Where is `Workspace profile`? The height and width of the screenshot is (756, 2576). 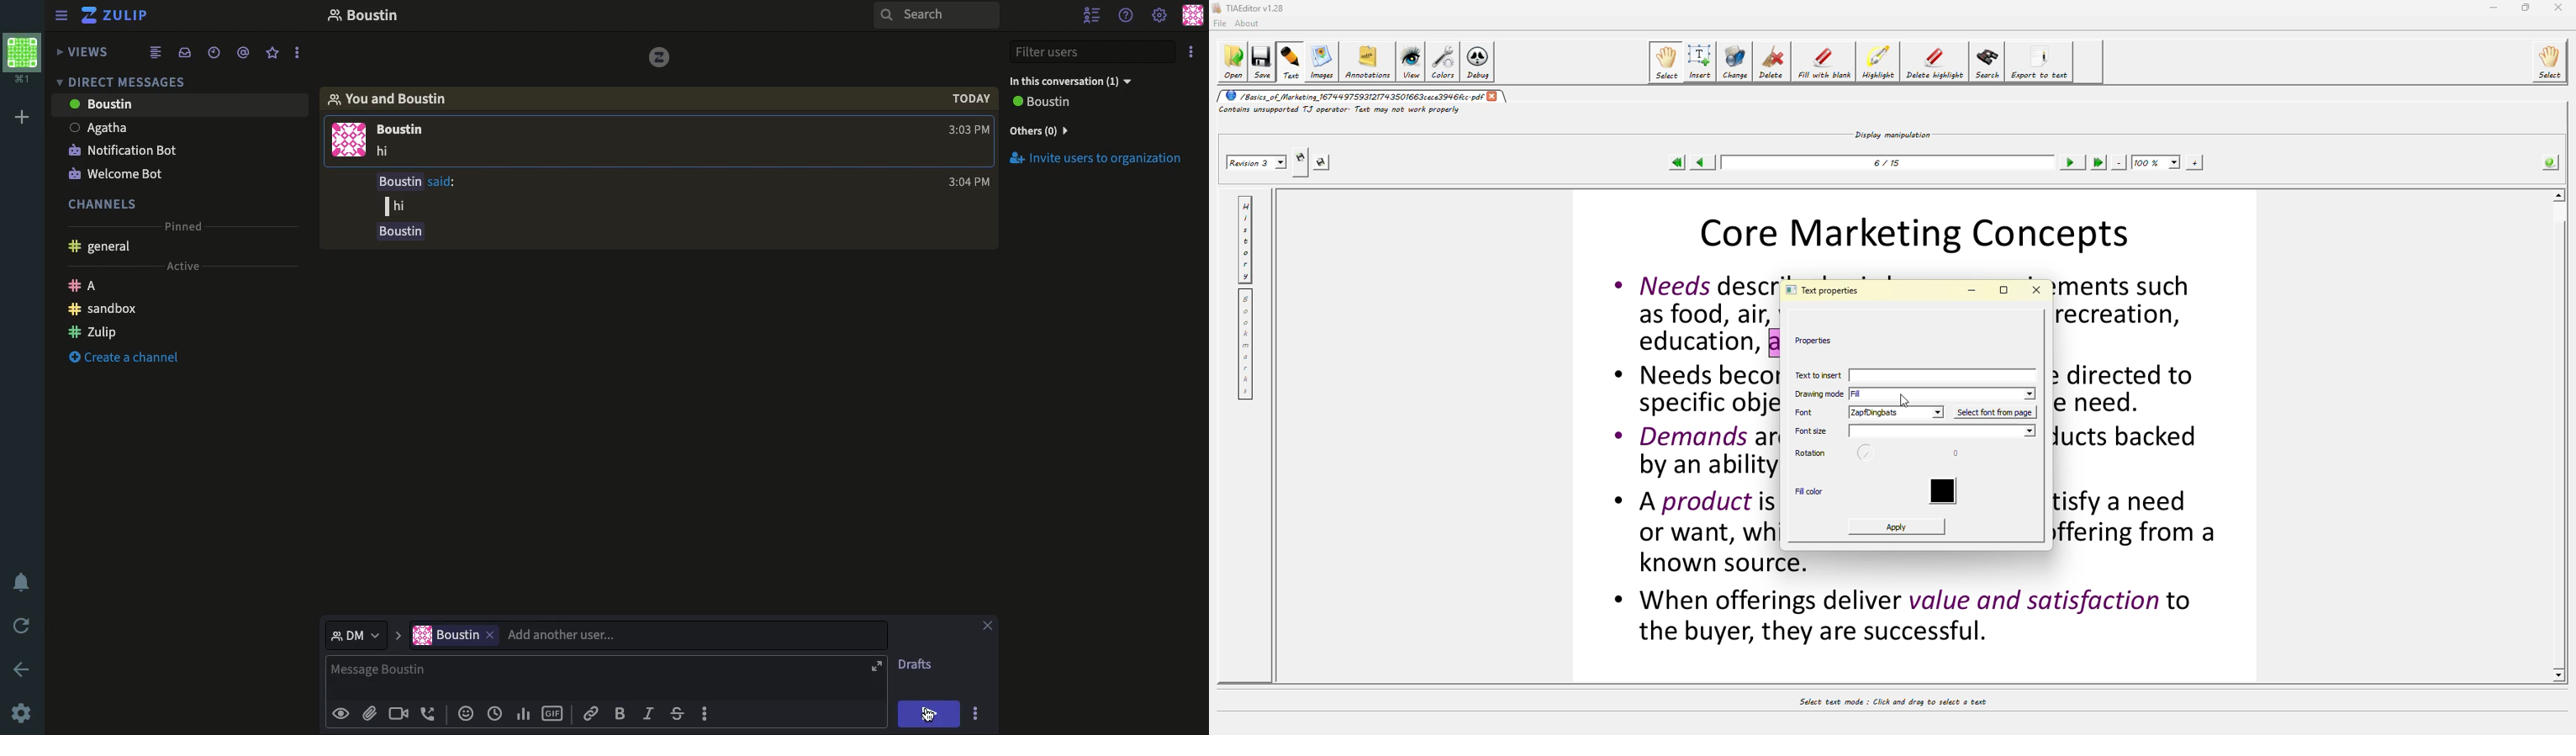
Workspace profile is located at coordinates (20, 59).